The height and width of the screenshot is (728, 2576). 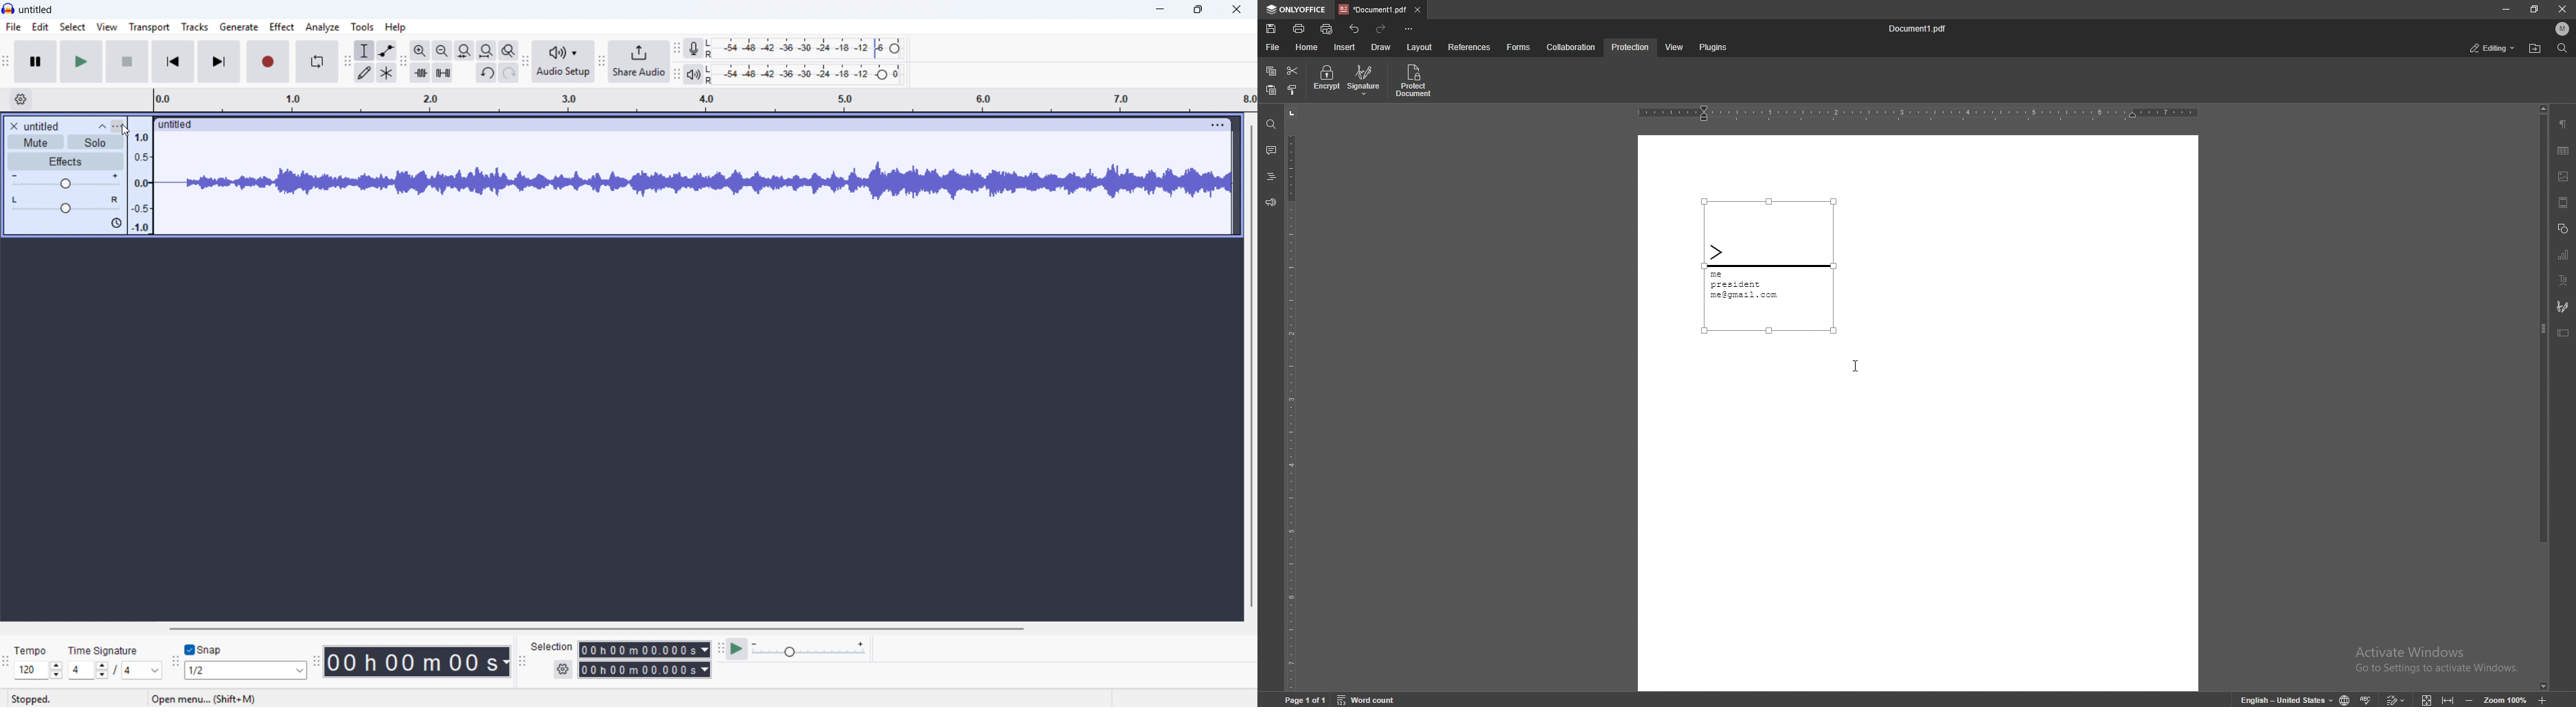 I want to click on Time toolbar , so click(x=316, y=663).